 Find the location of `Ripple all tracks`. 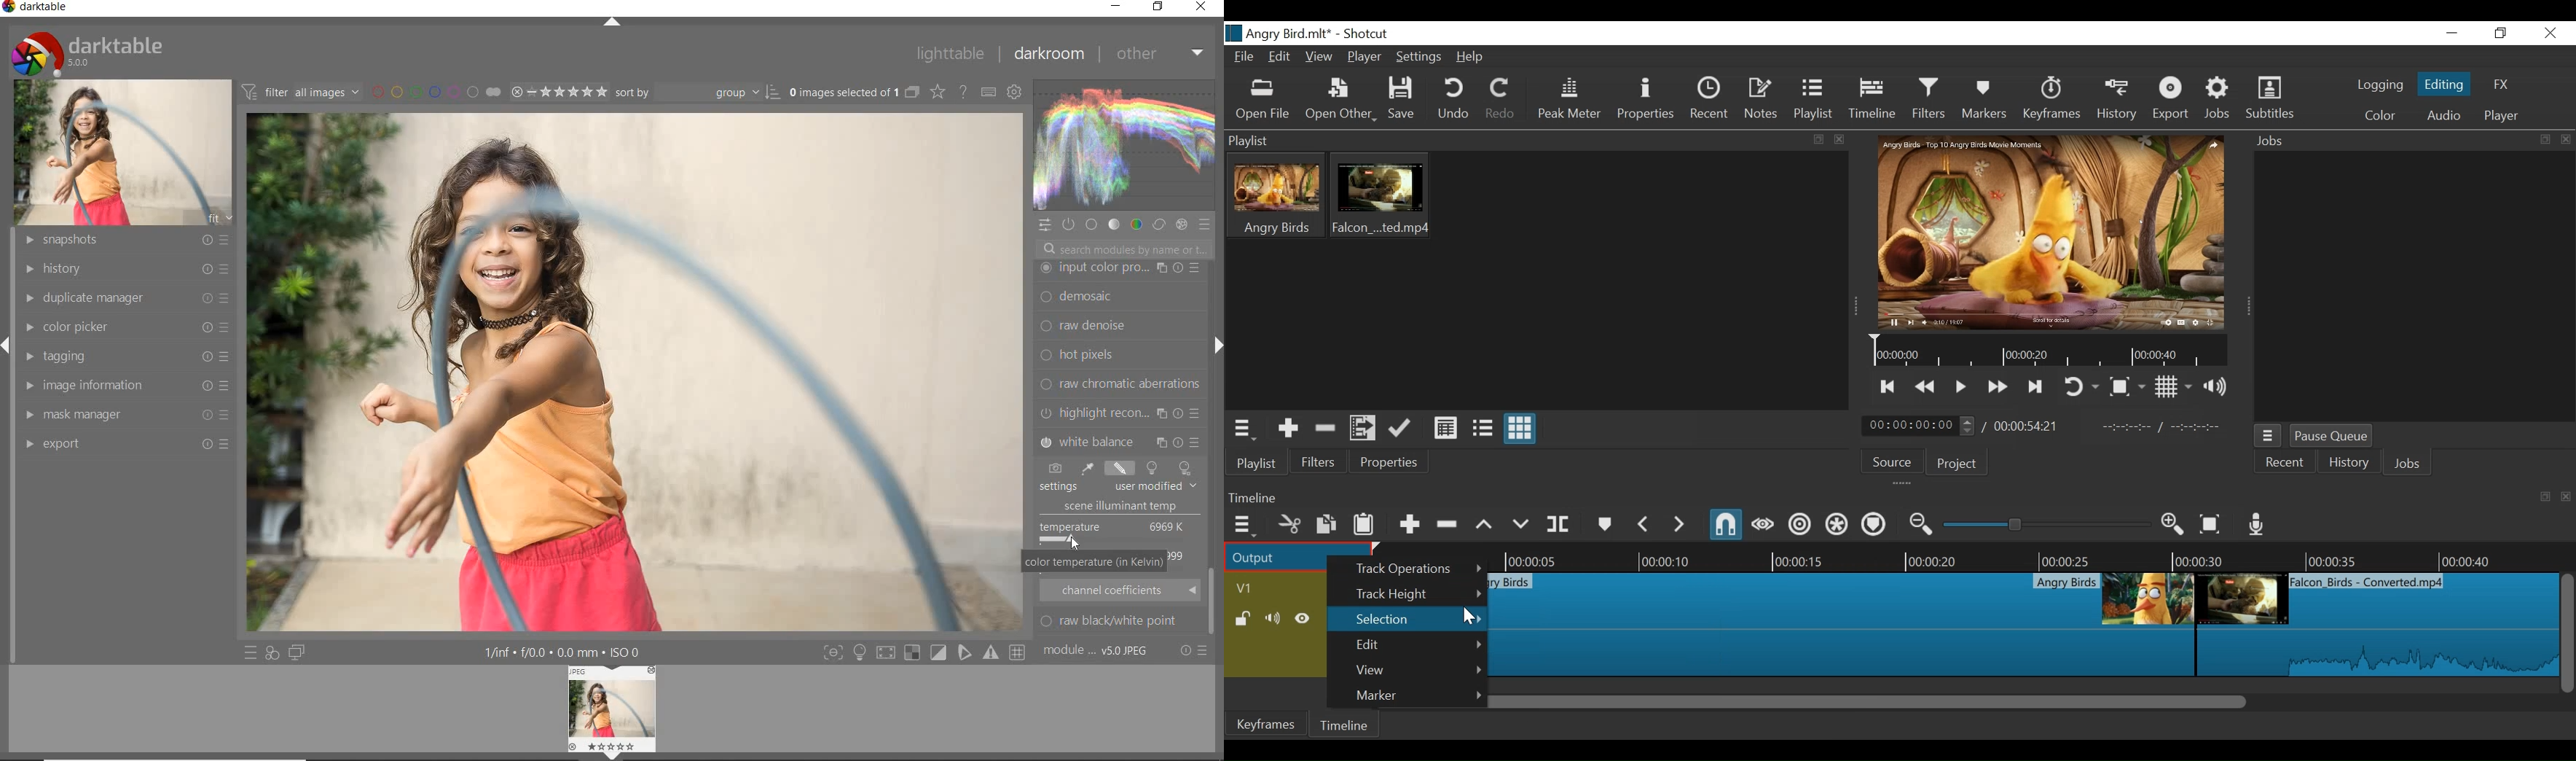

Ripple all tracks is located at coordinates (1834, 525).